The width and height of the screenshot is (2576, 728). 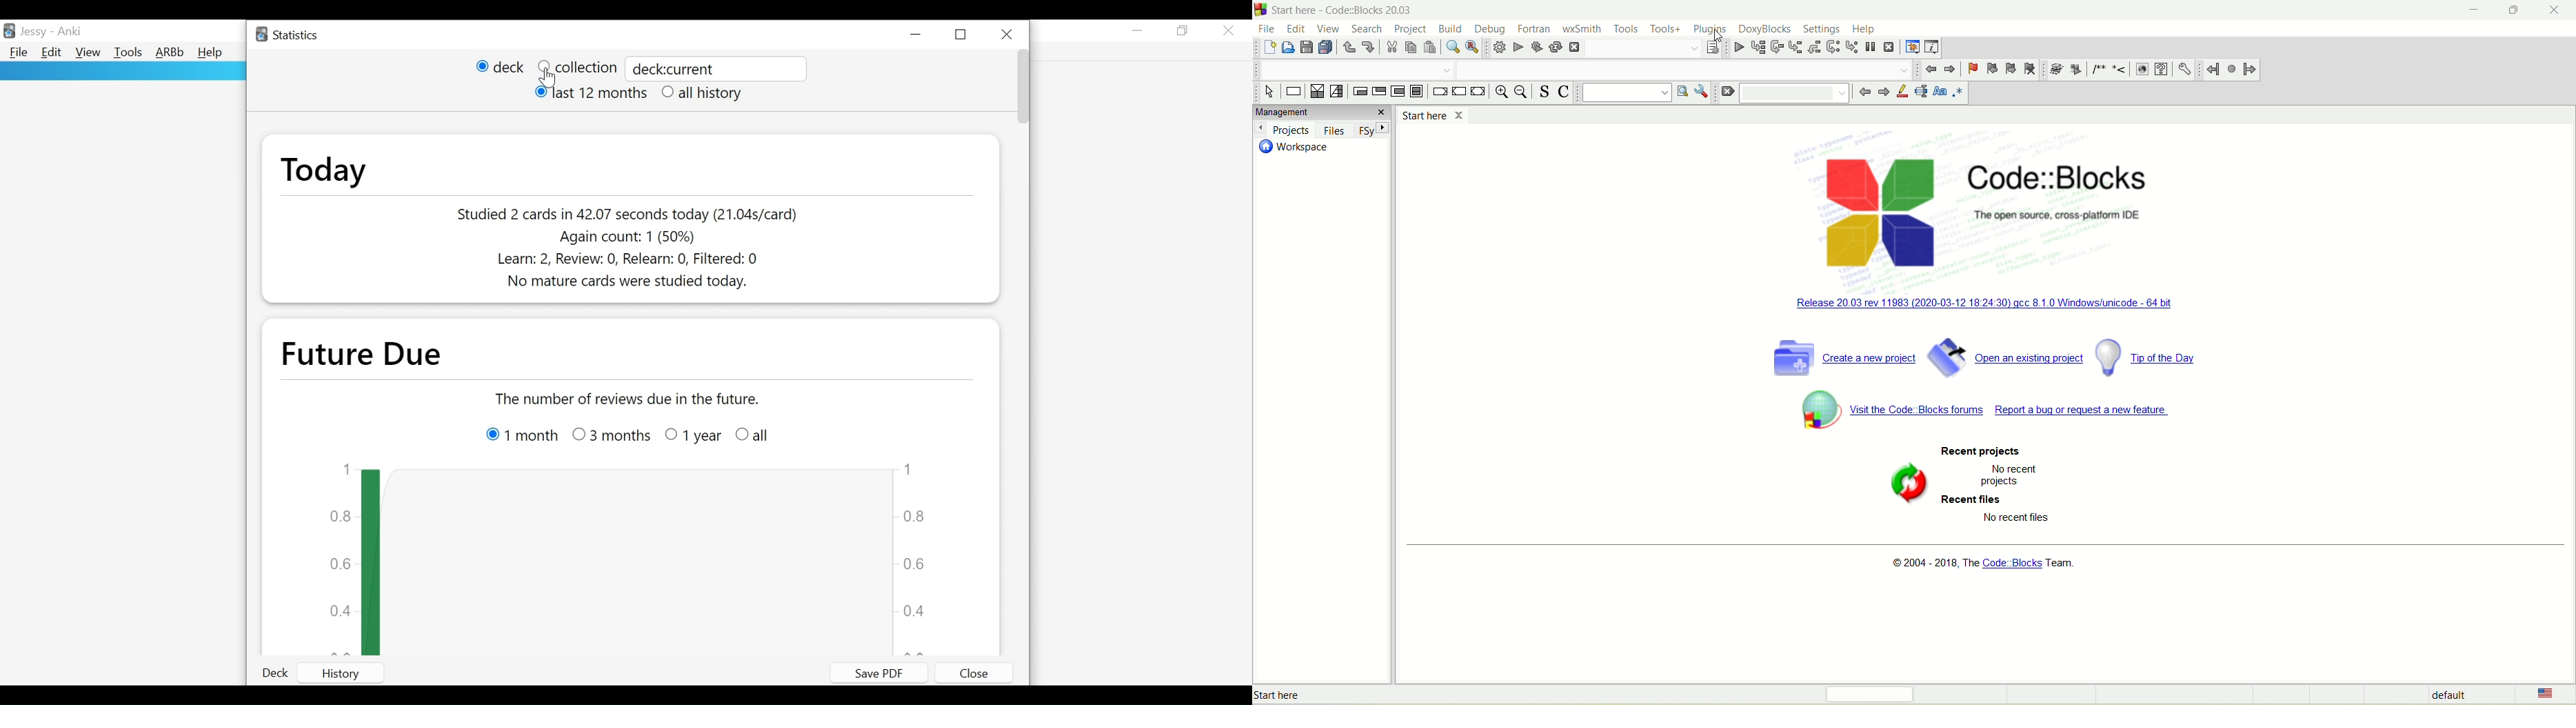 I want to click on History, so click(x=354, y=673).